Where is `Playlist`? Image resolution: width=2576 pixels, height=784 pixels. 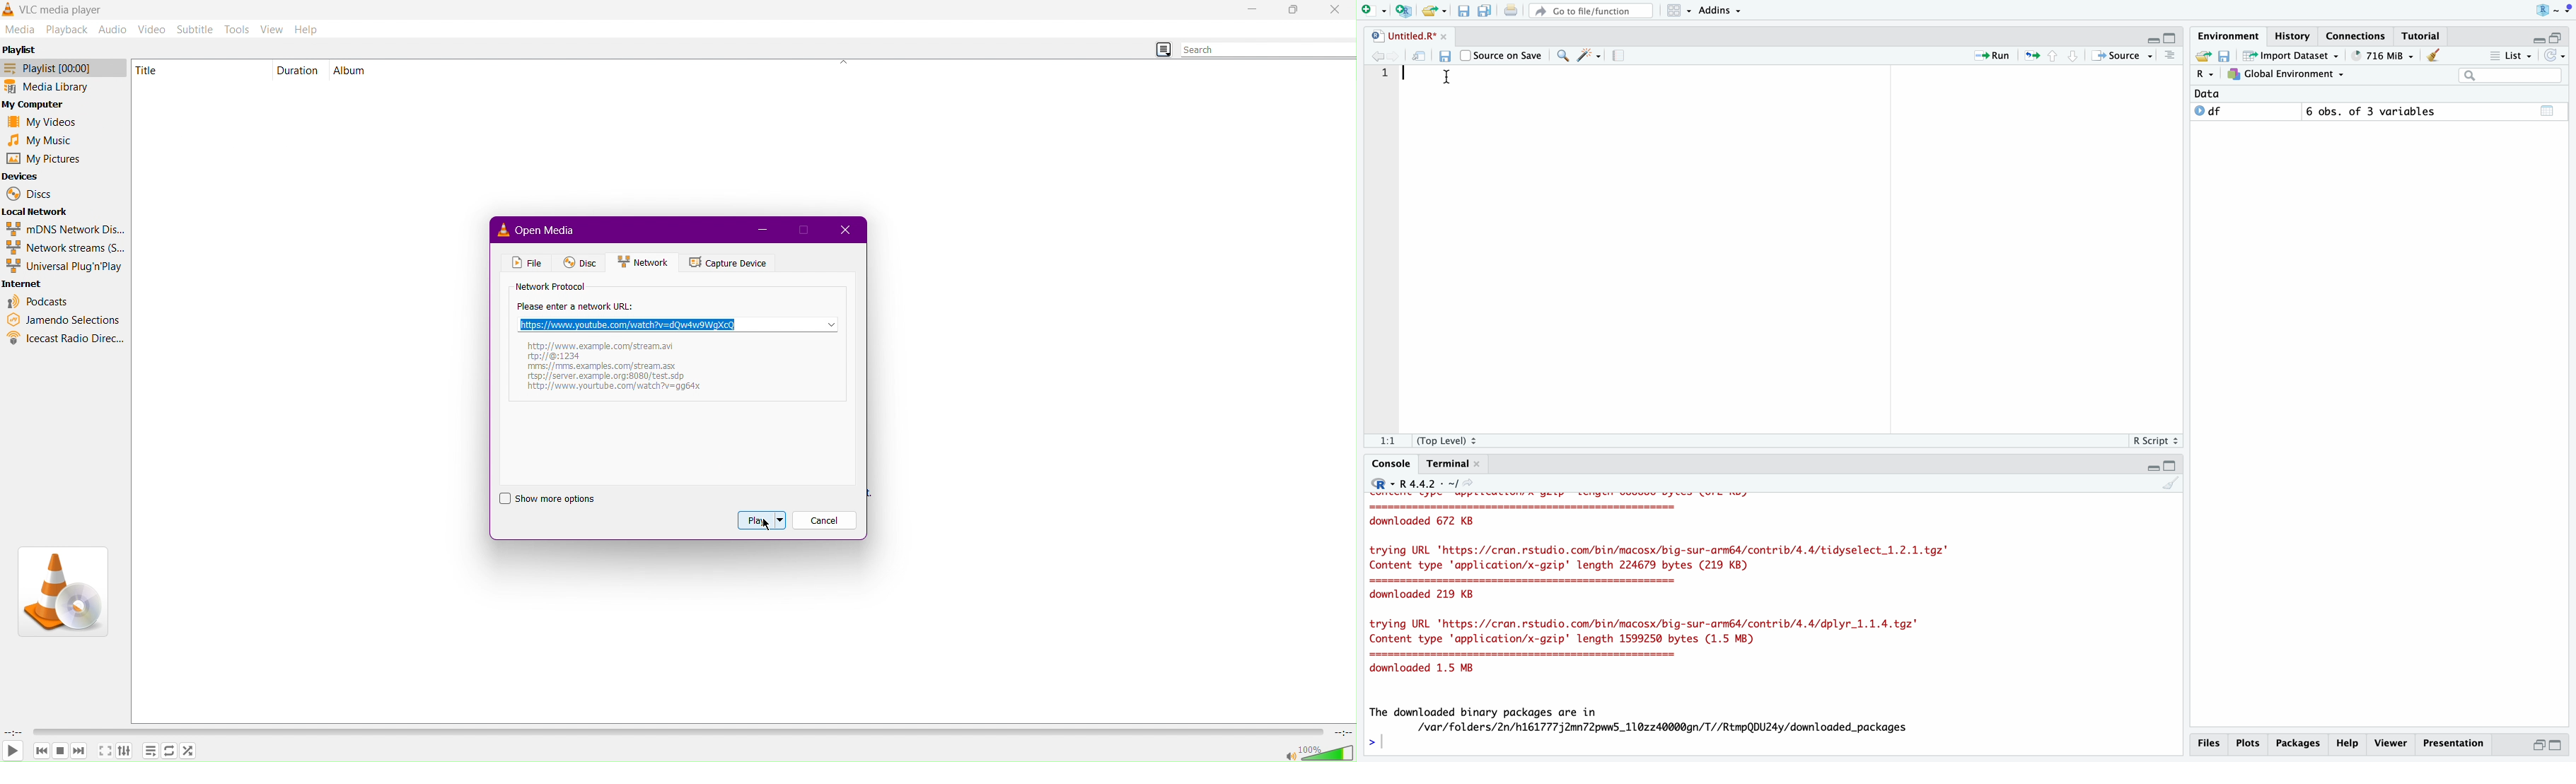 Playlist is located at coordinates (63, 70).